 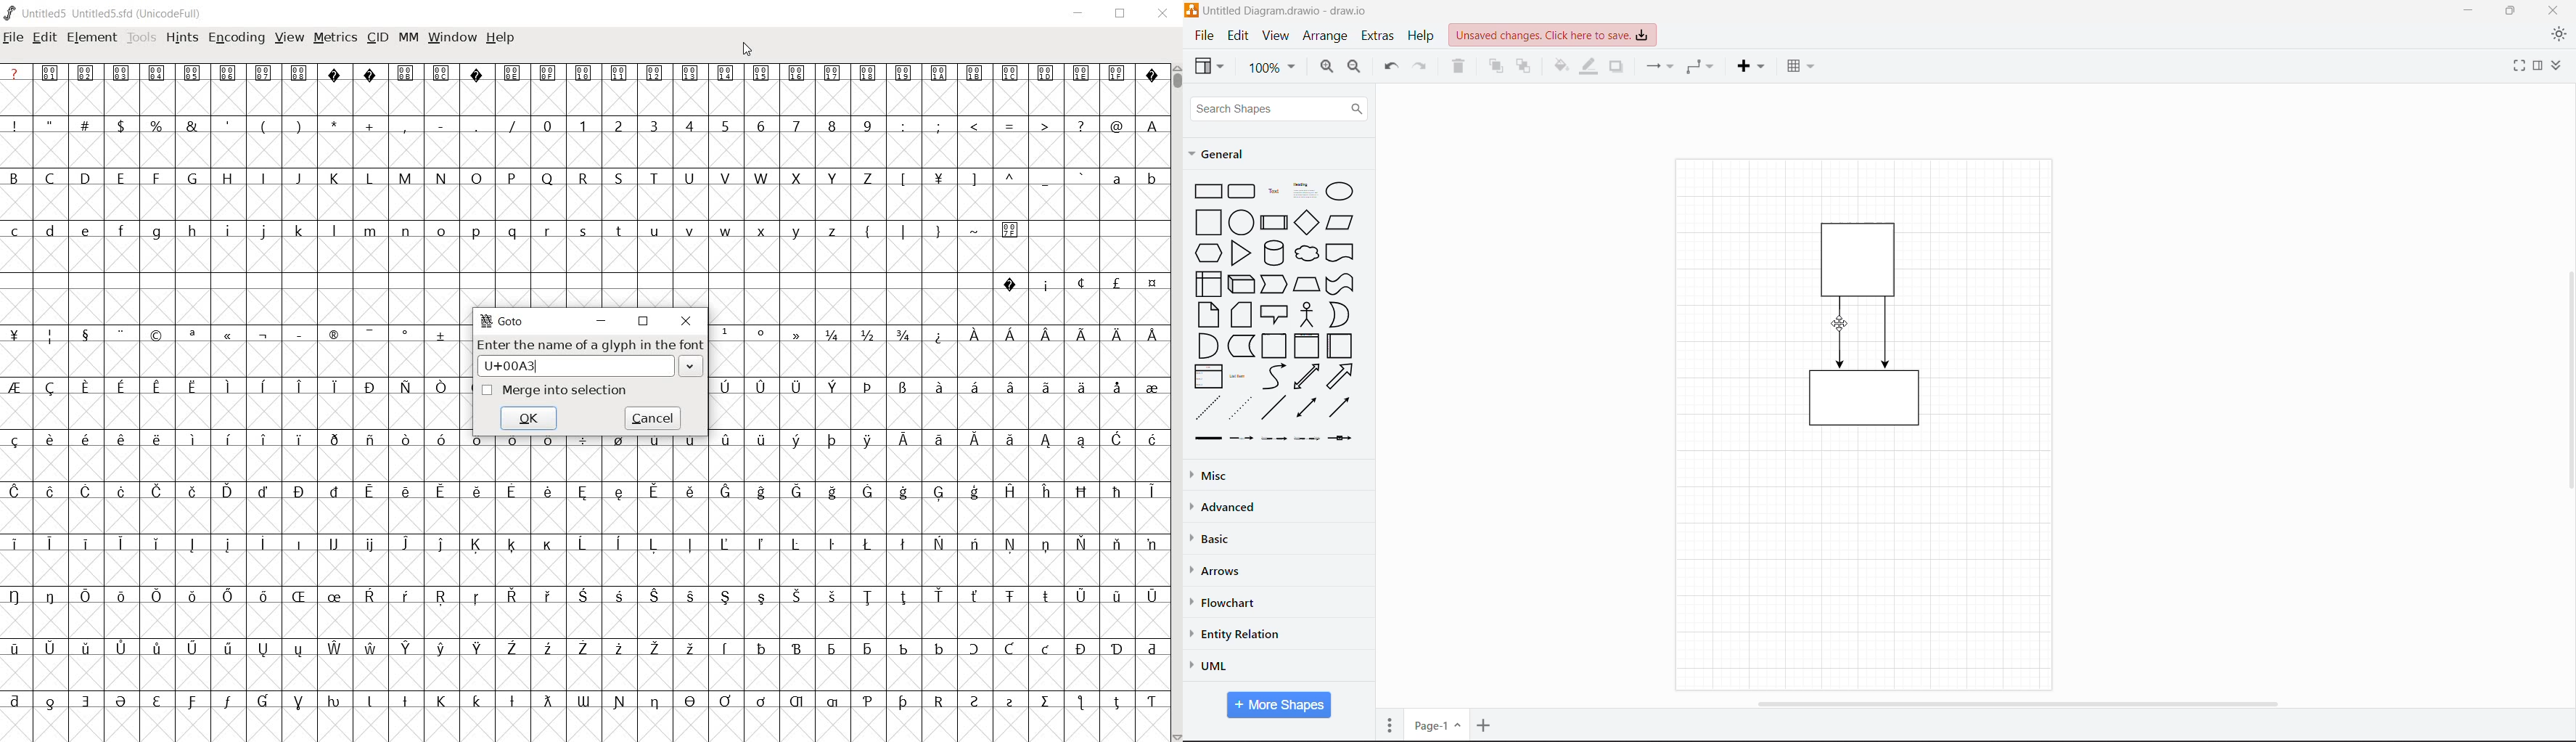 What do you see at coordinates (724, 543) in the screenshot?
I see `Symbol` at bounding box center [724, 543].